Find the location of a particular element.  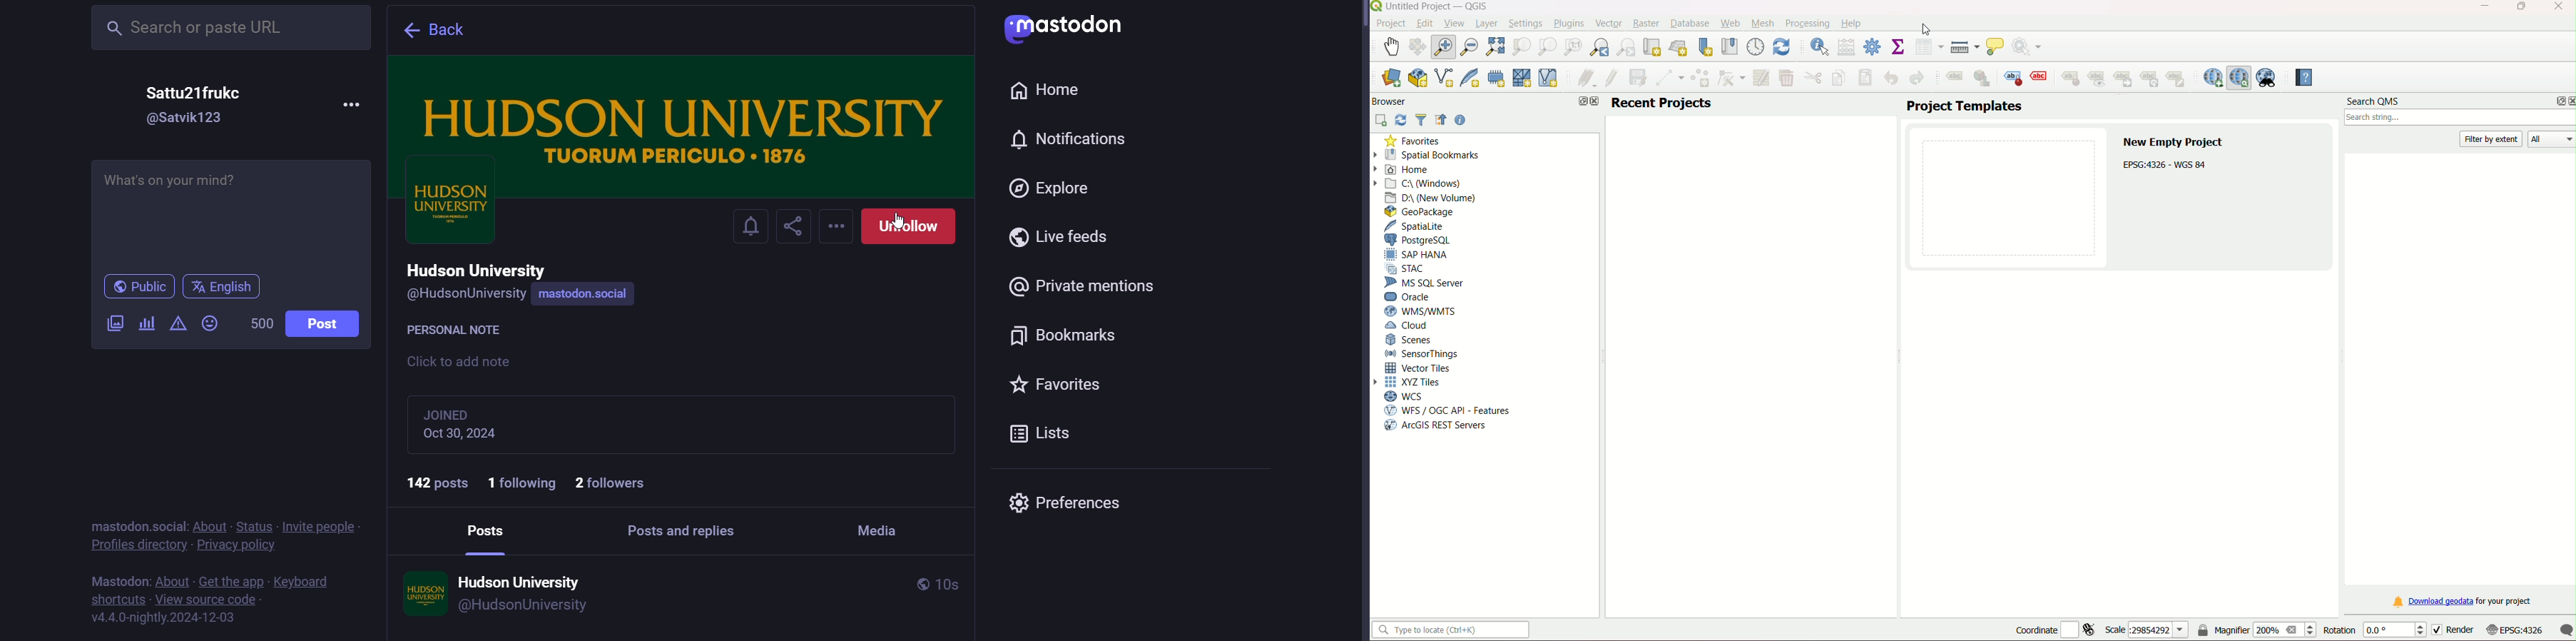

close is located at coordinates (1595, 102).